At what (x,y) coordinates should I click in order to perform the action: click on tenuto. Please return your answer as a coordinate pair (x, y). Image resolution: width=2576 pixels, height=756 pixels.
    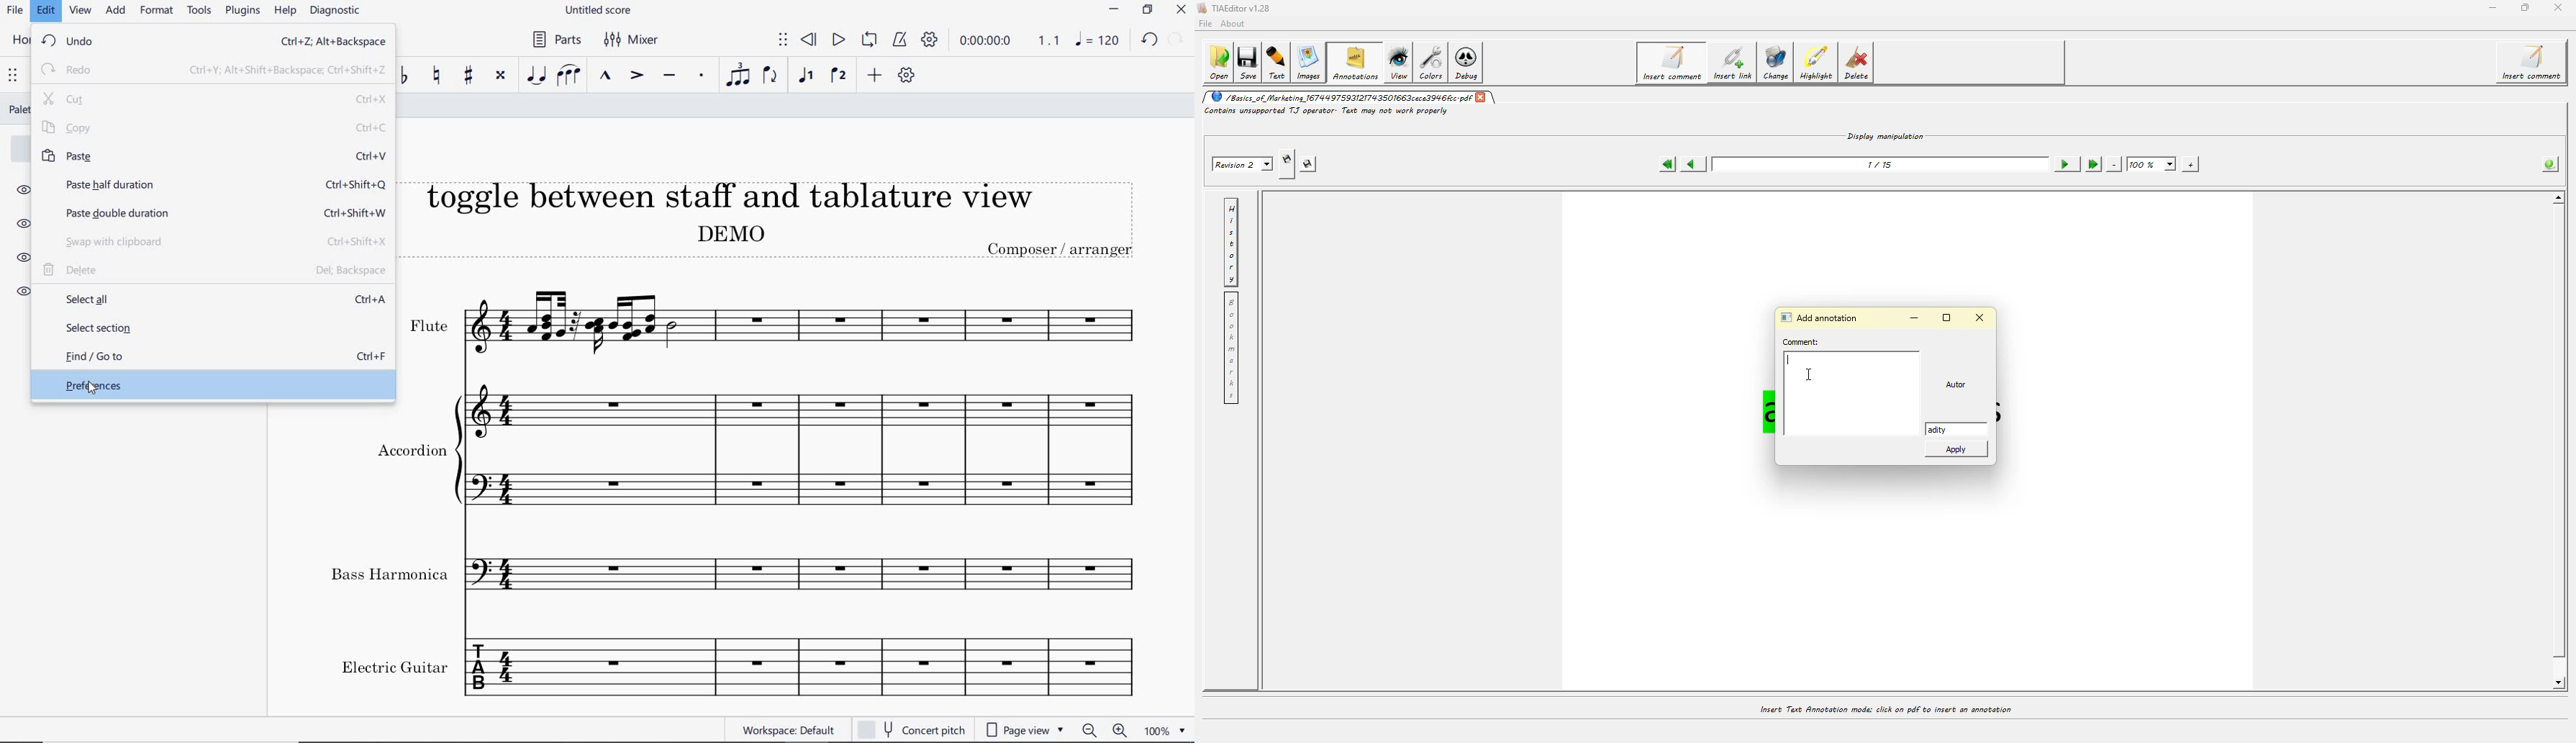
    Looking at the image, I should click on (670, 76).